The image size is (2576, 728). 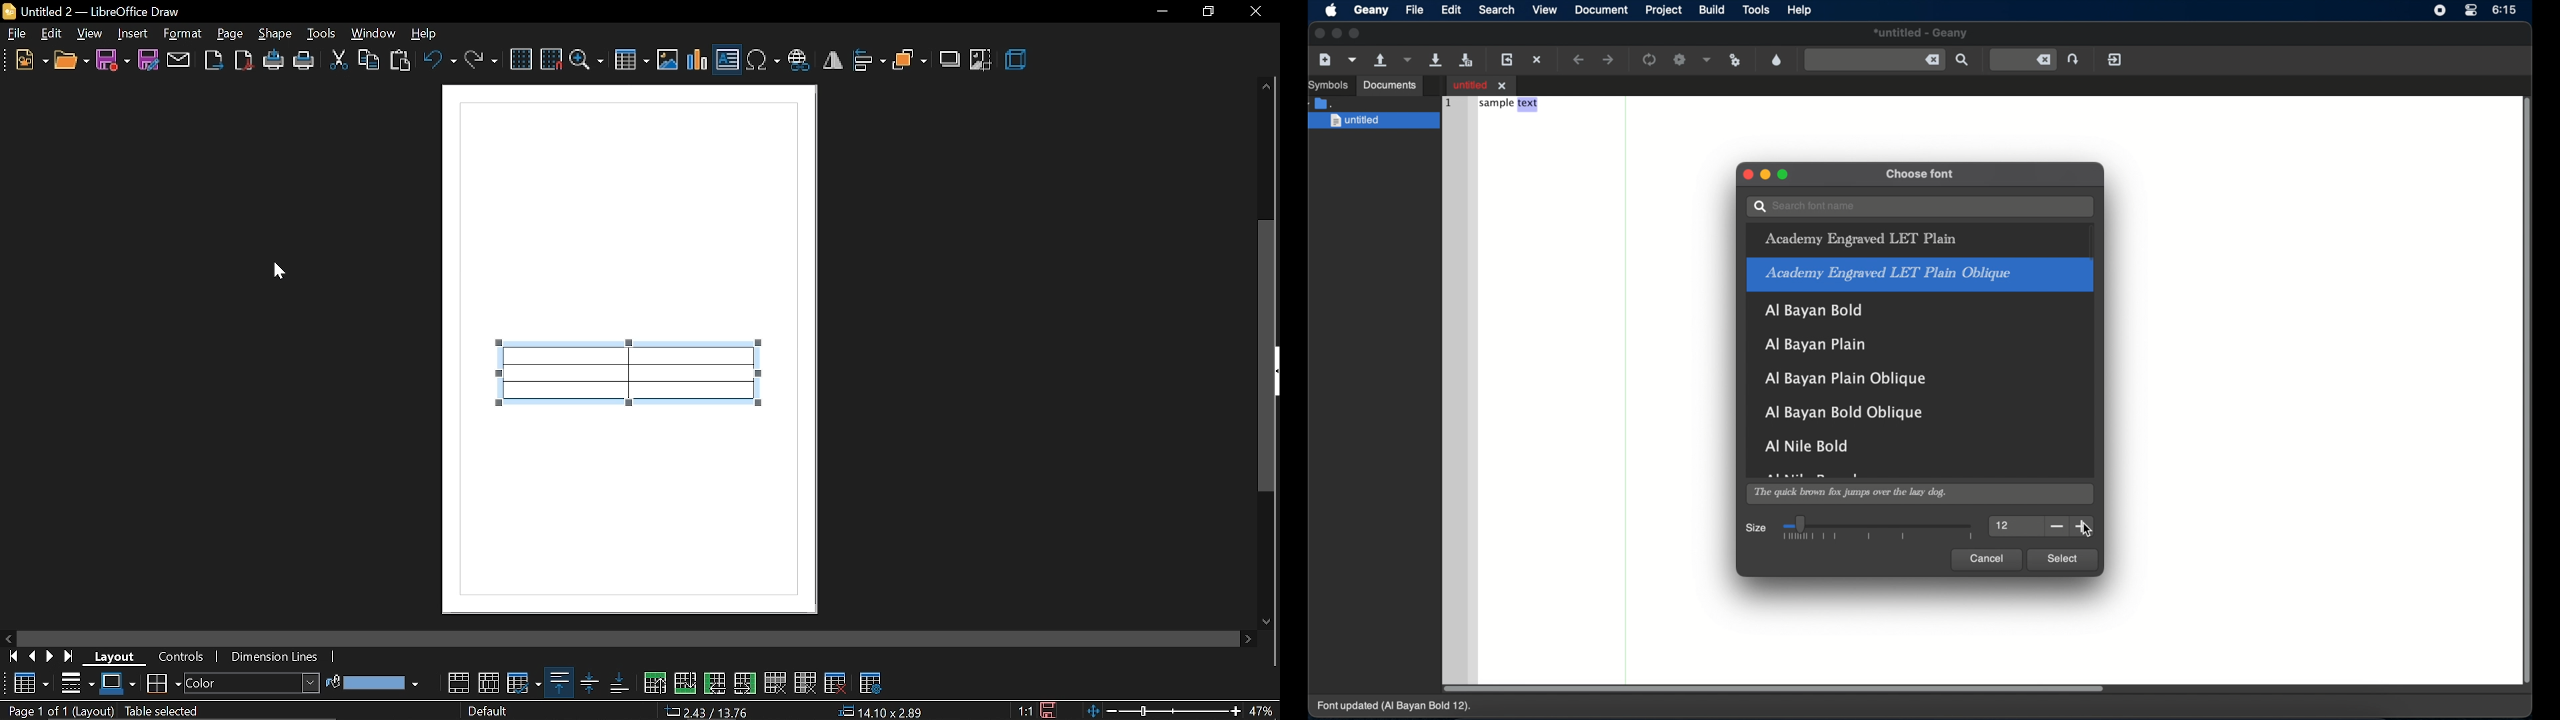 I want to click on attach, so click(x=178, y=60).